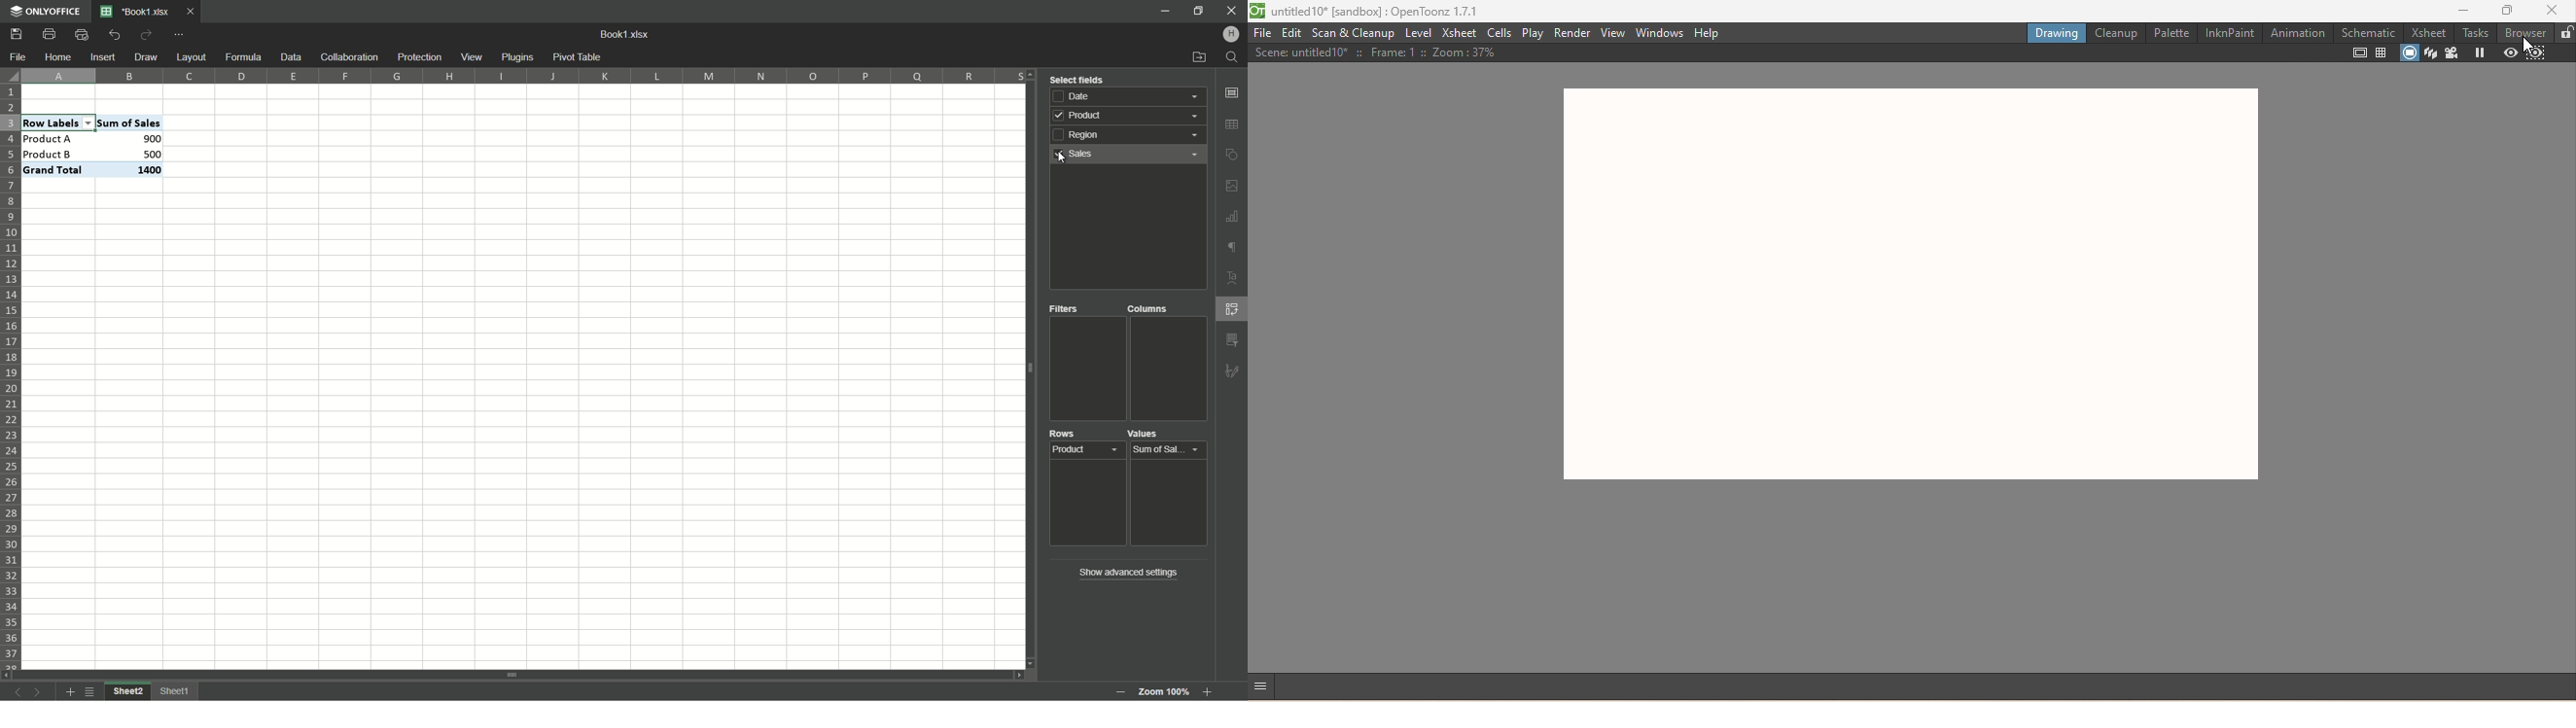  I want to click on Draw, so click(146, 56).